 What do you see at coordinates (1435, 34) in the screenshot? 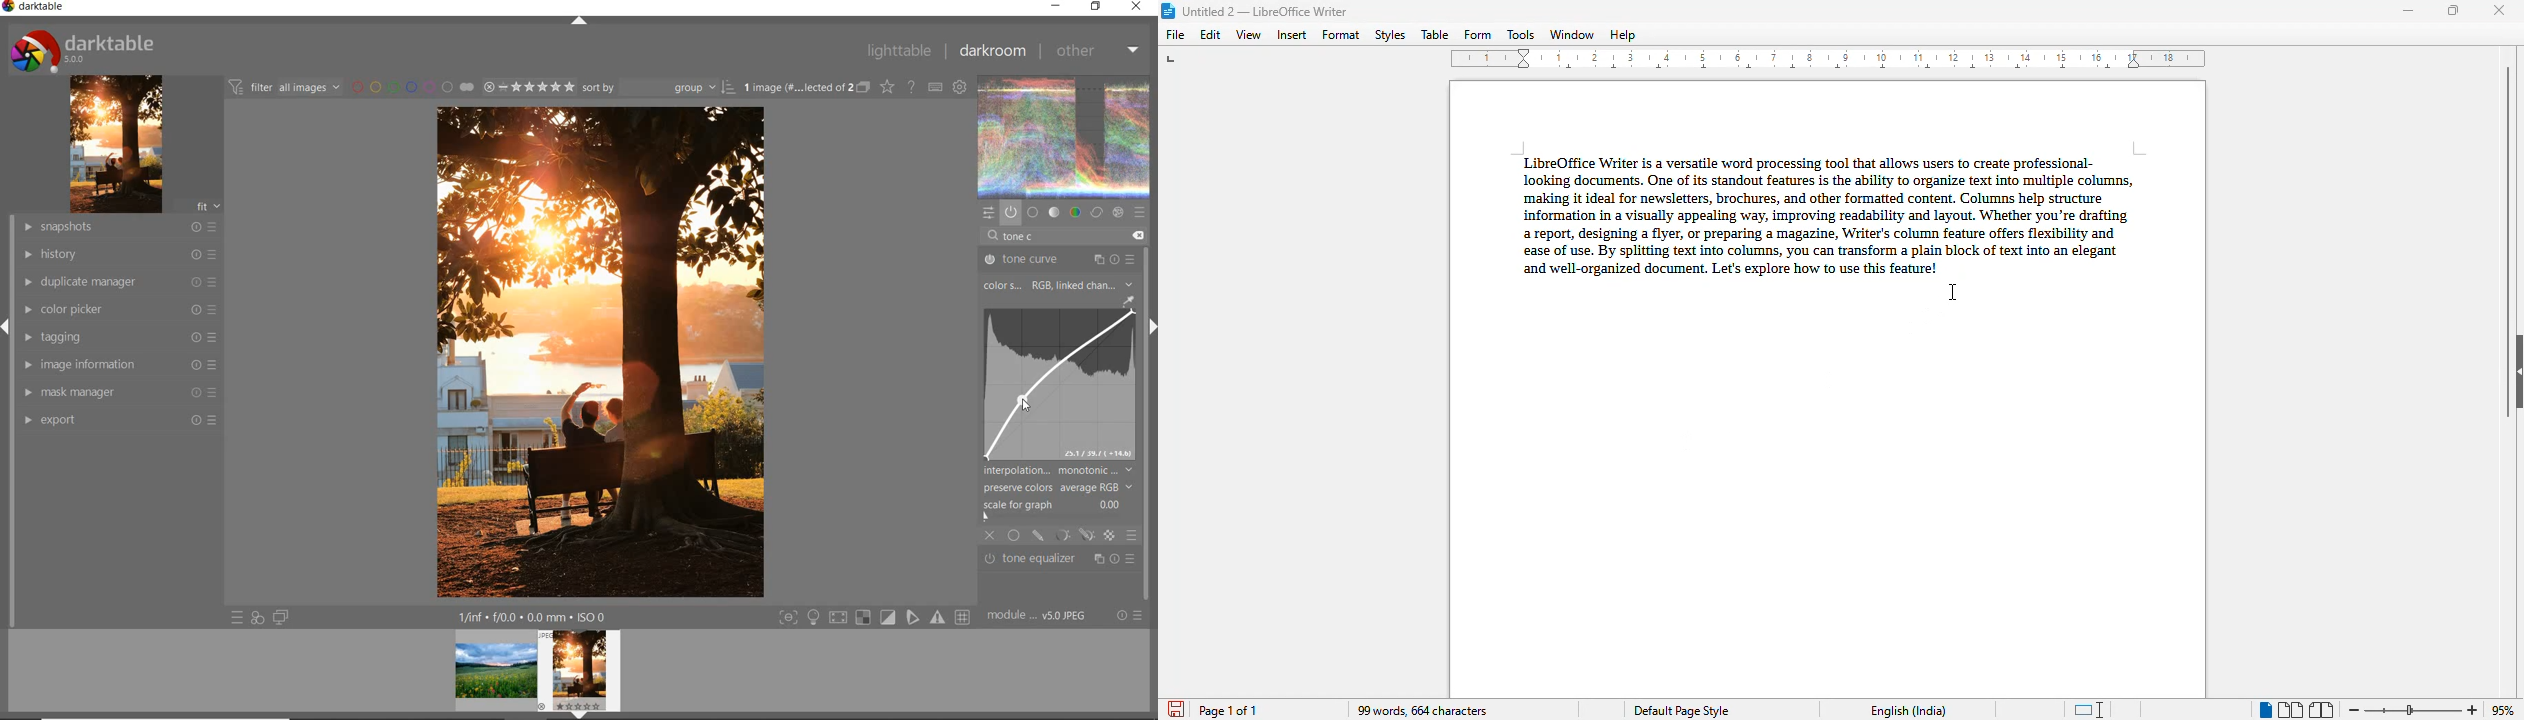
I see `table` at bounding box center [1435, 34].